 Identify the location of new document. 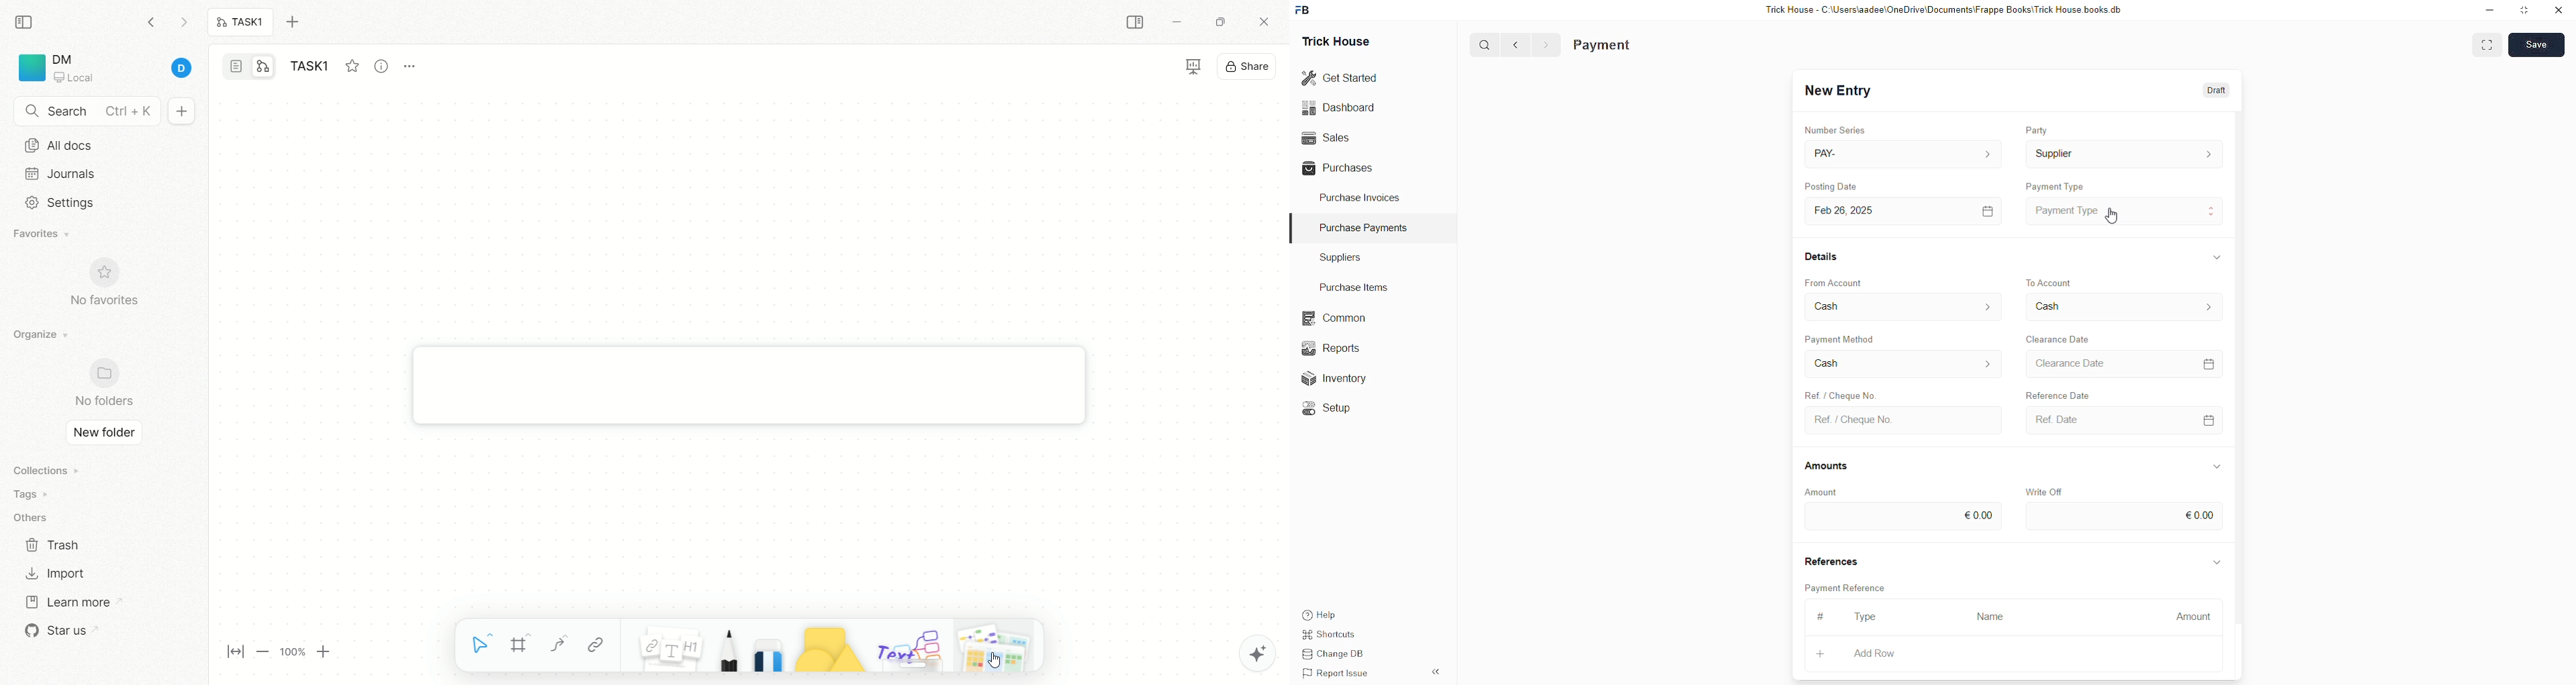
(179, 112).